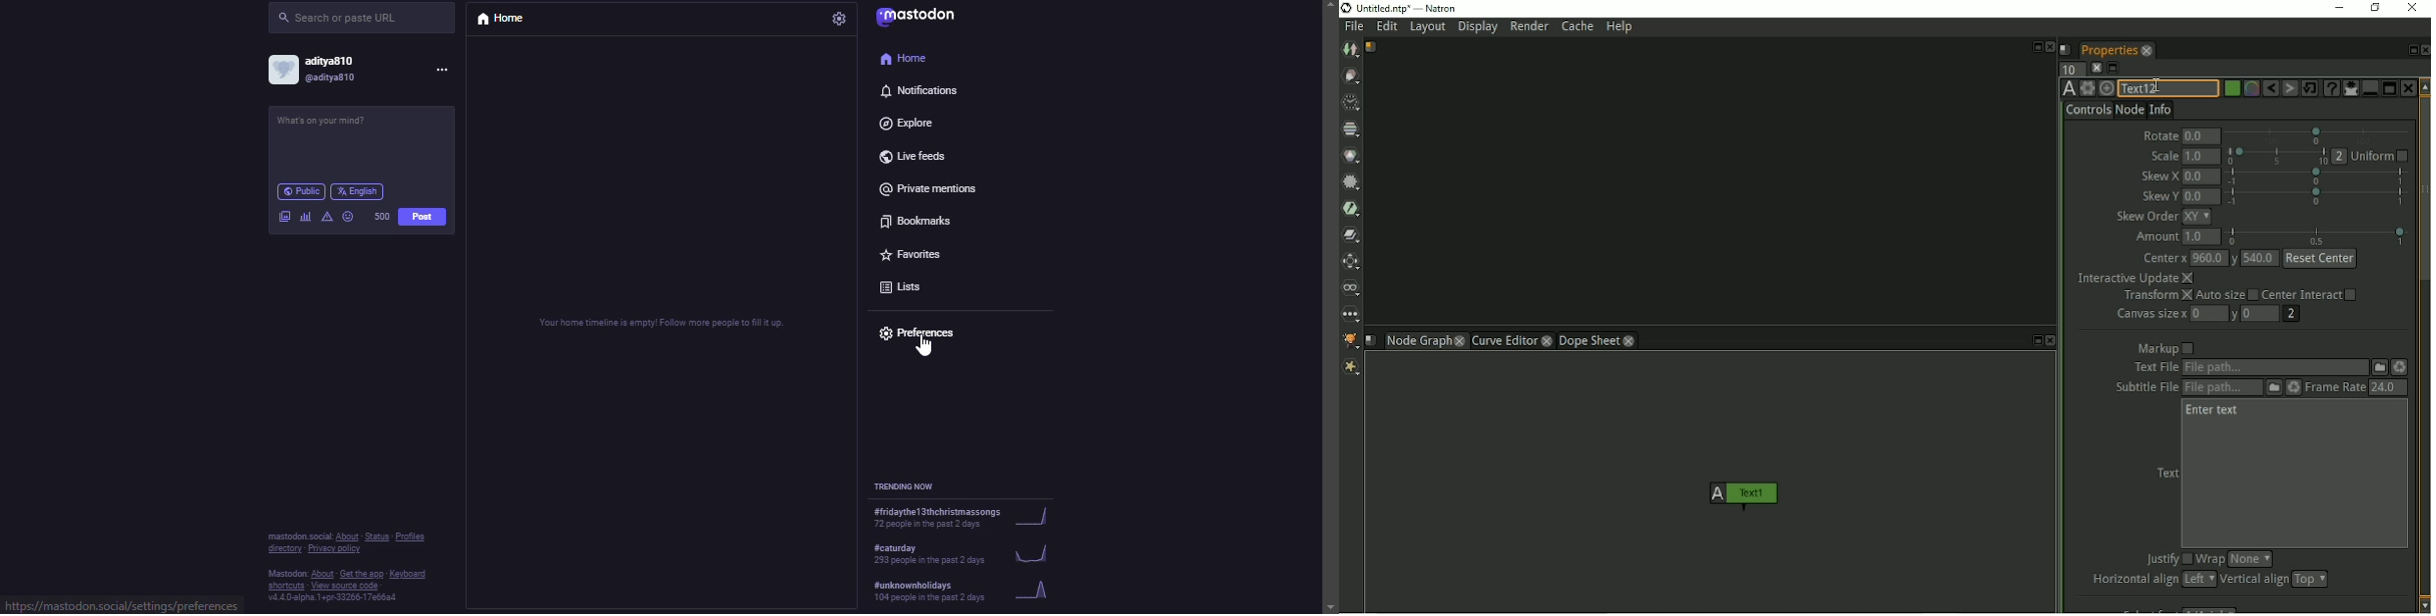 Image resolution: width=2436 pixels, height=616 pixels. Describe the element at coordinates (1503, 340) in the screenshot. I see `Curve Editor` at that location.